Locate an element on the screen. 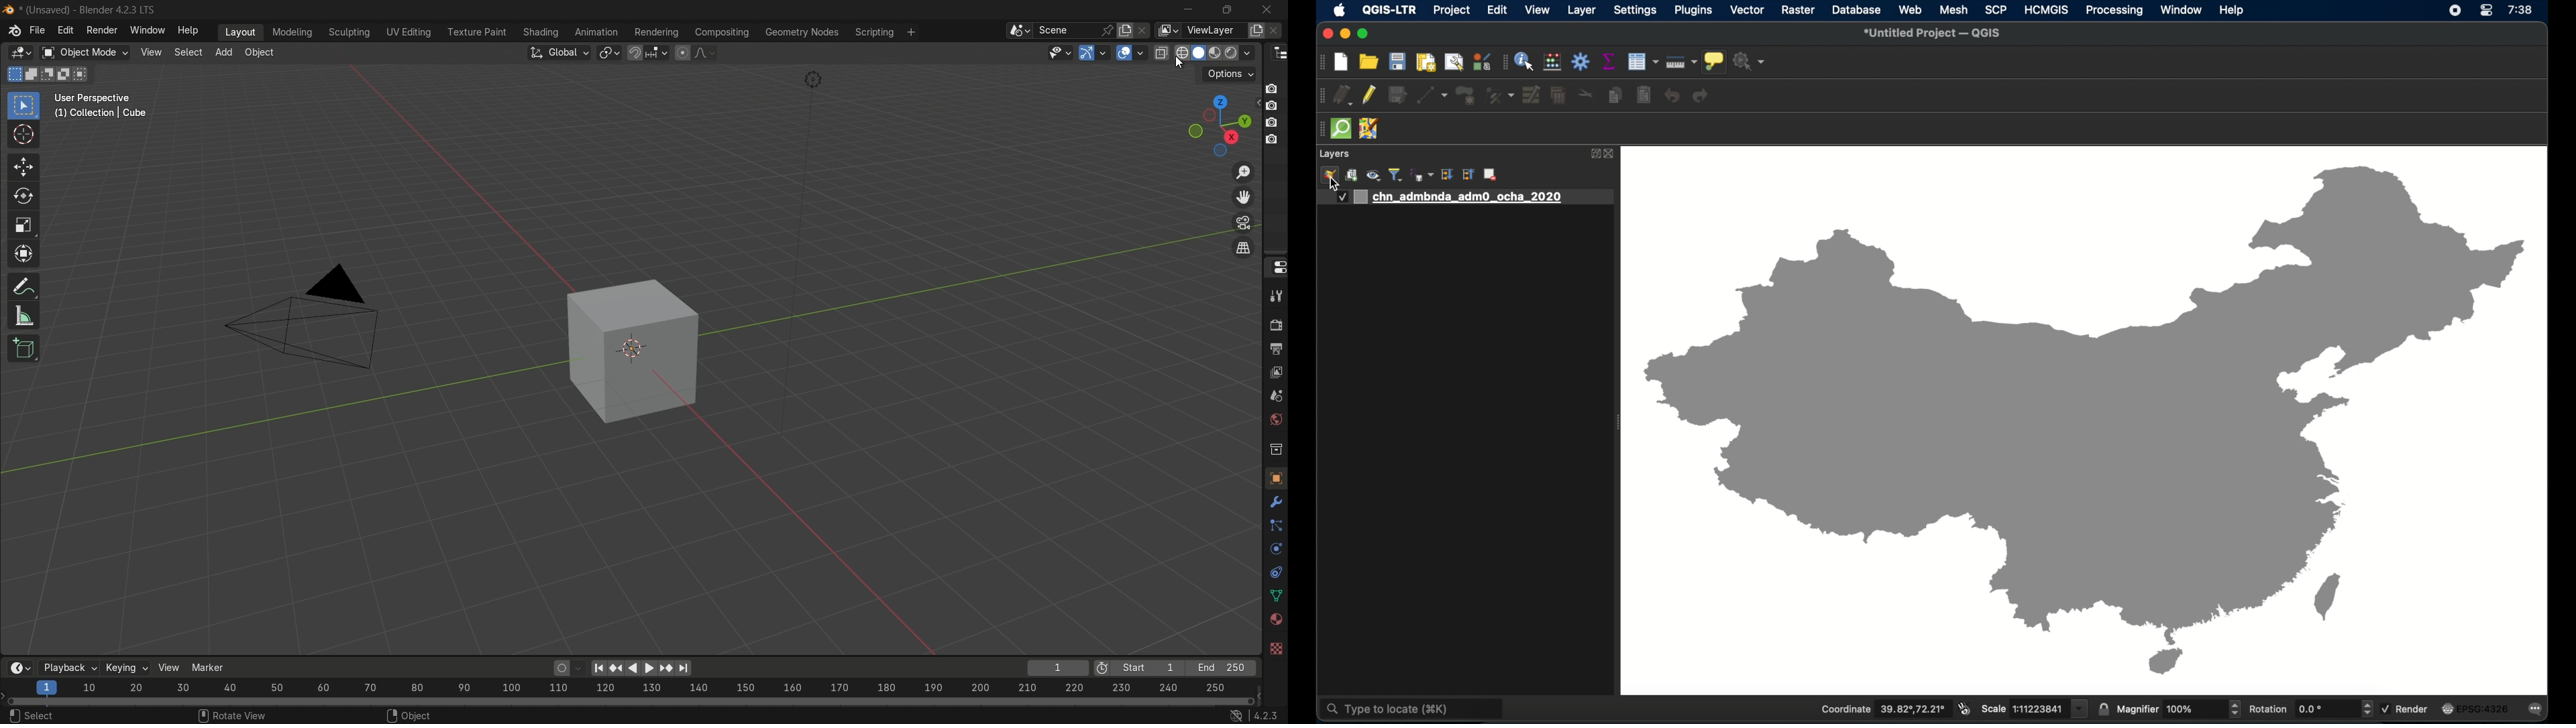 This screenshot has width=2576, height=728. material is located at coordinates (1275, 622).